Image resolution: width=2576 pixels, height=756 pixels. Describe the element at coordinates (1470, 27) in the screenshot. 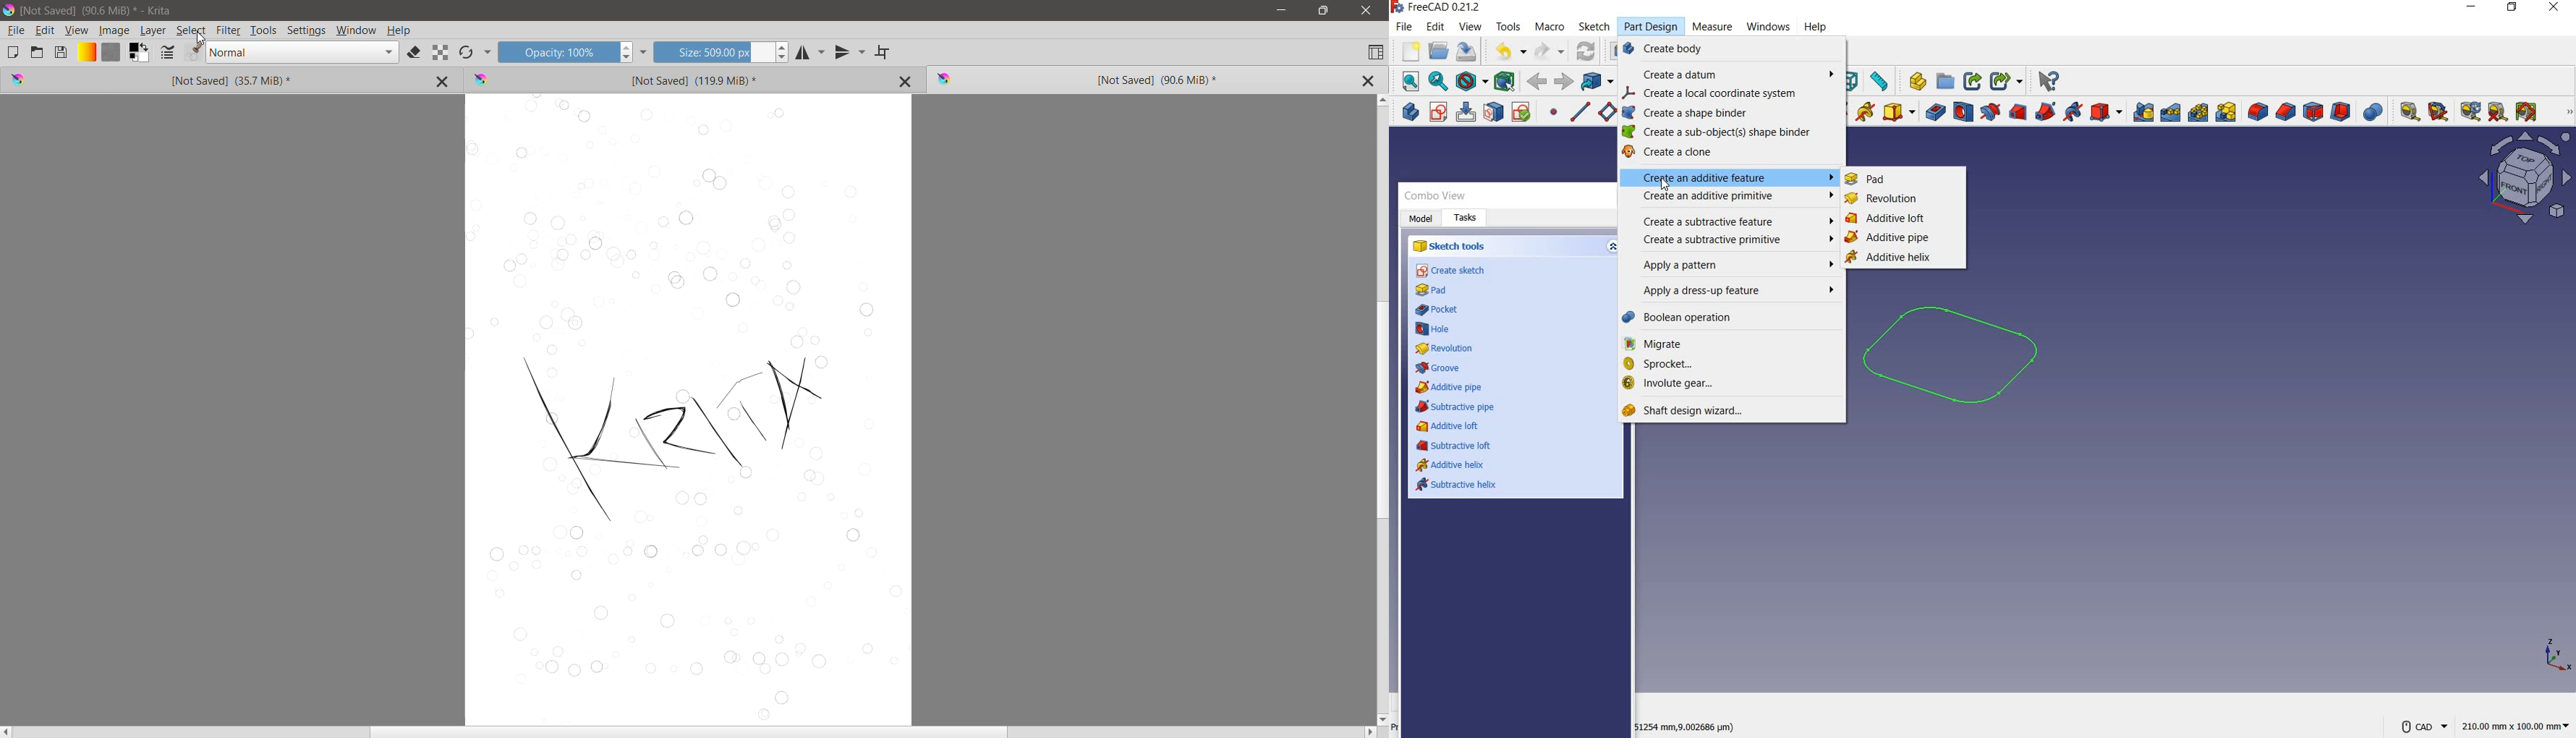

I see `view` at that location.